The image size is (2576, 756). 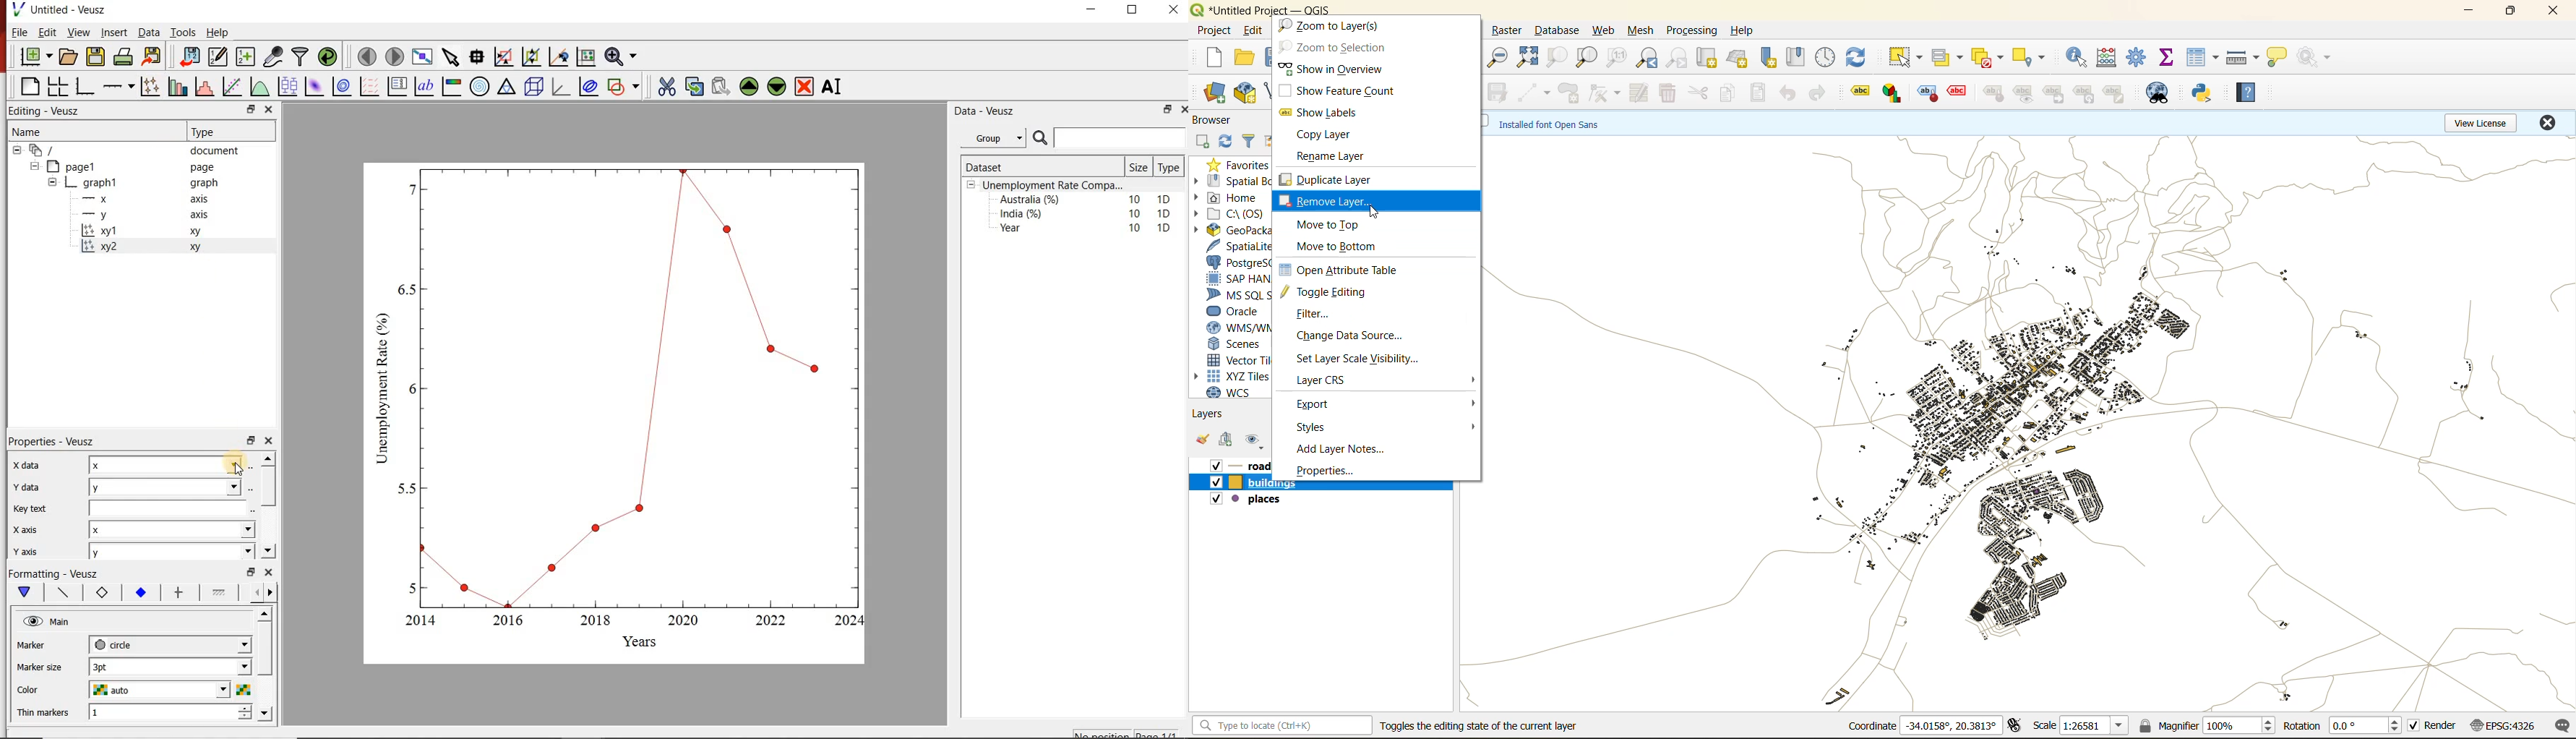 I want to click on python, so click(x=2202, y=94).